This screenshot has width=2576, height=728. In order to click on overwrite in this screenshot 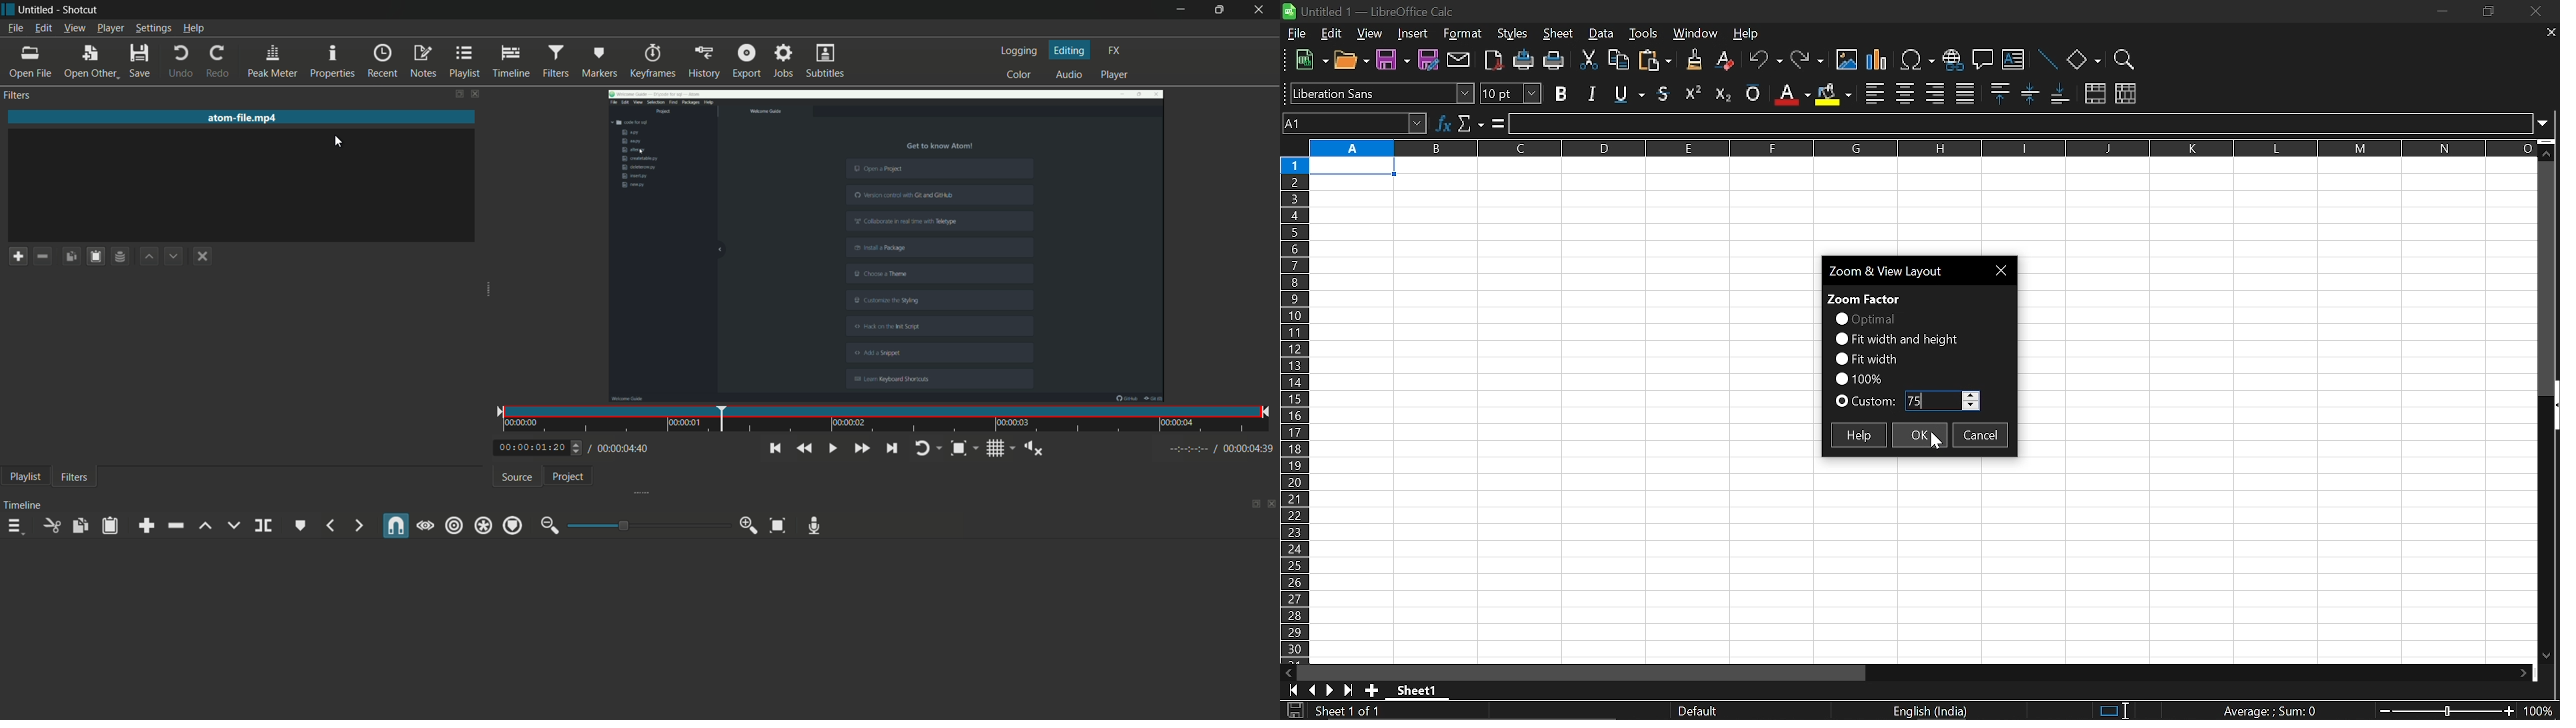, I will do `click(232, 524)`.